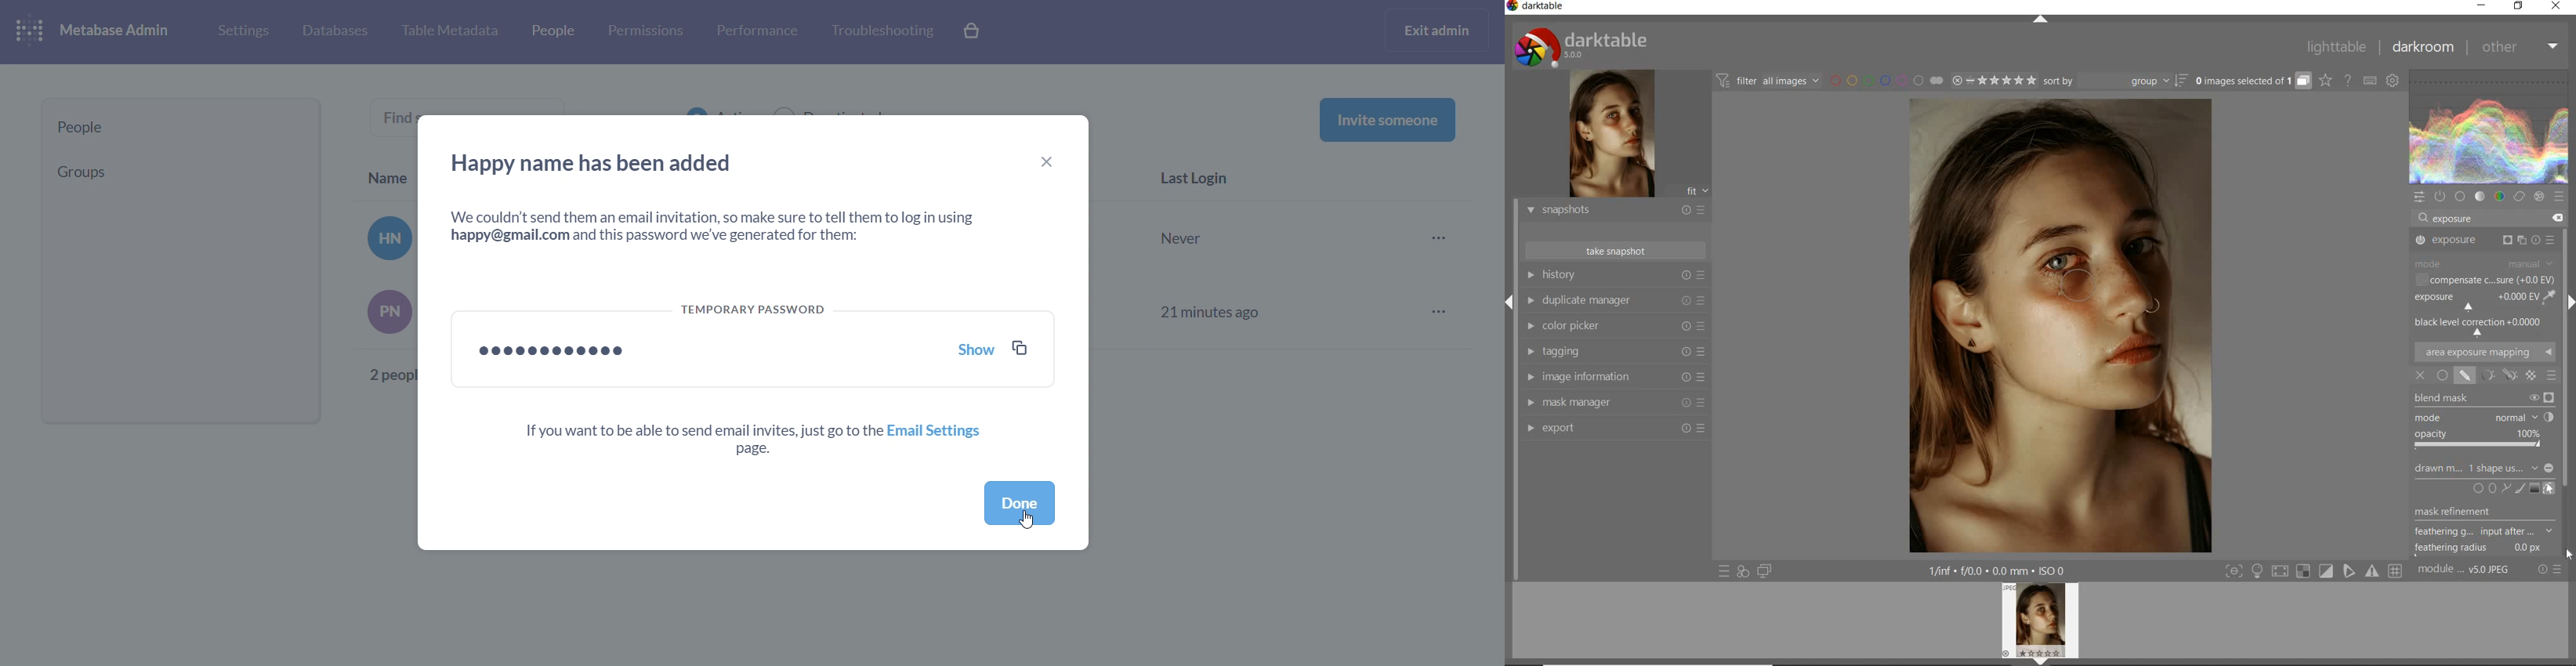 The width and height of the screenshot is (2576, 672). What do you see at coordinates (1887, 81) in the screenshot?
I see `filter by image color` at bounding box center [1887, 81].